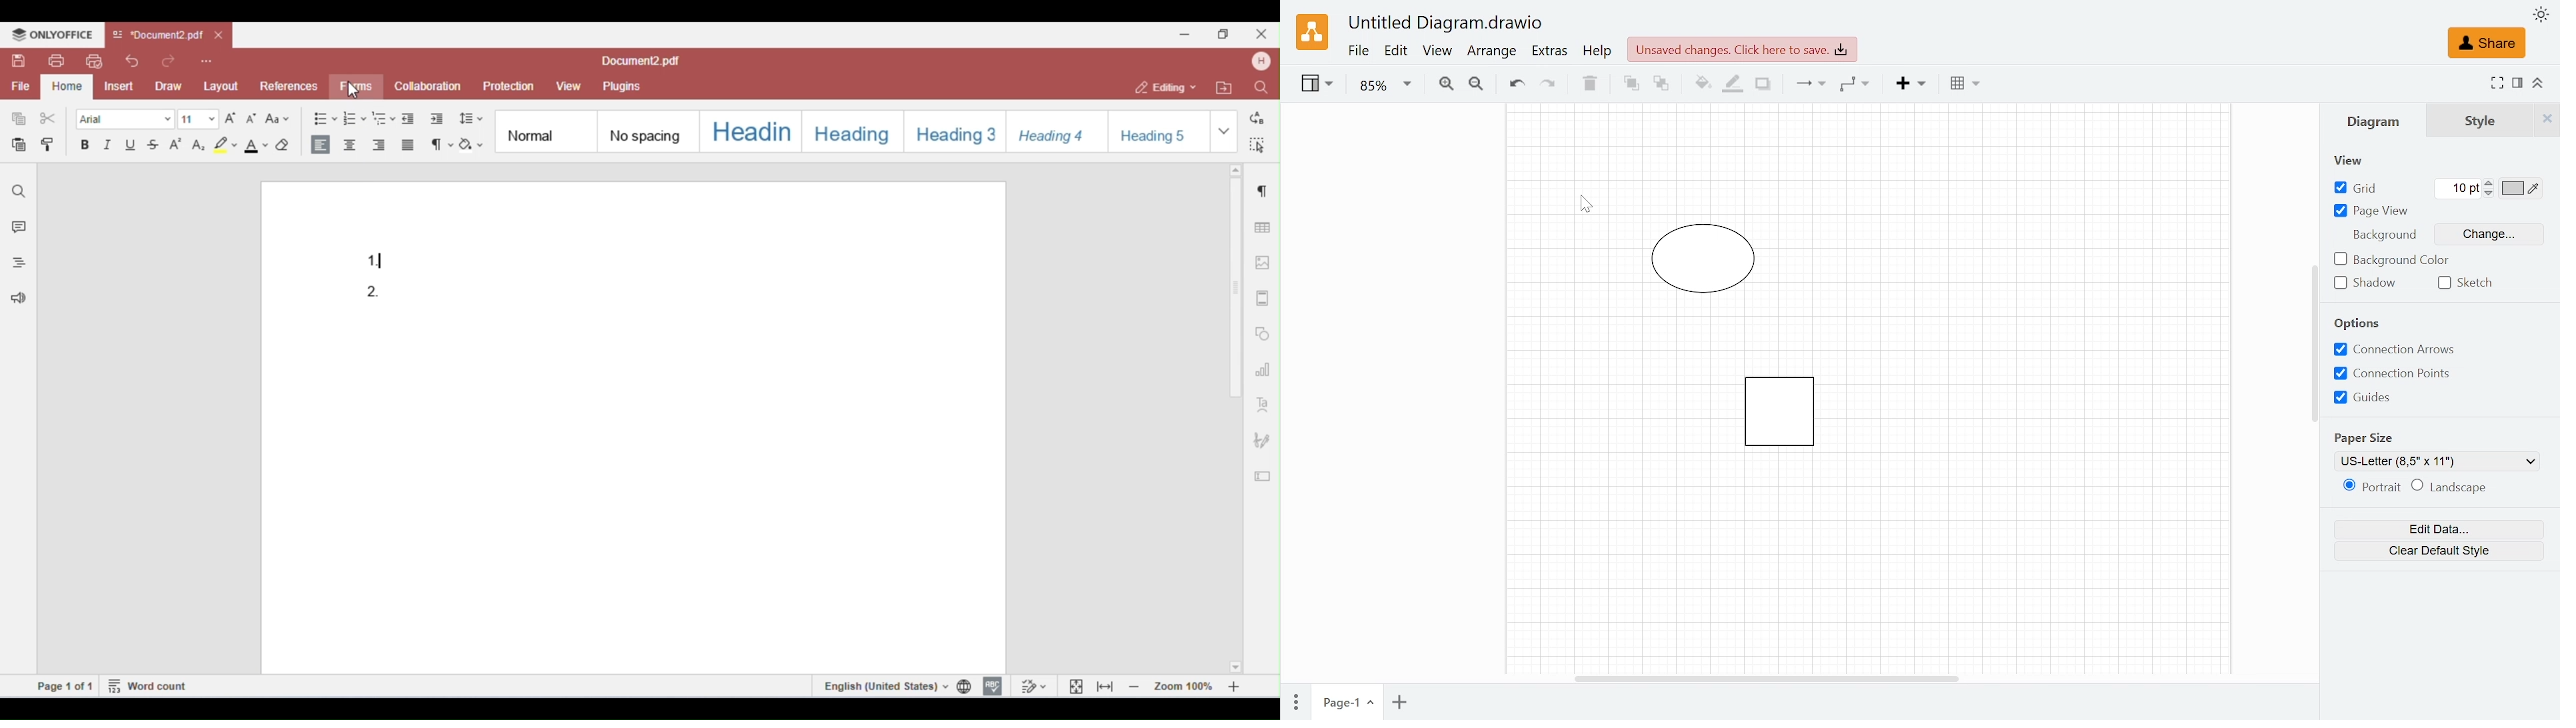  What do you see at coordinates (2314, 343) in the screenshot?
I see `Vertical scrollbar` at bounding box center [2314, 343].